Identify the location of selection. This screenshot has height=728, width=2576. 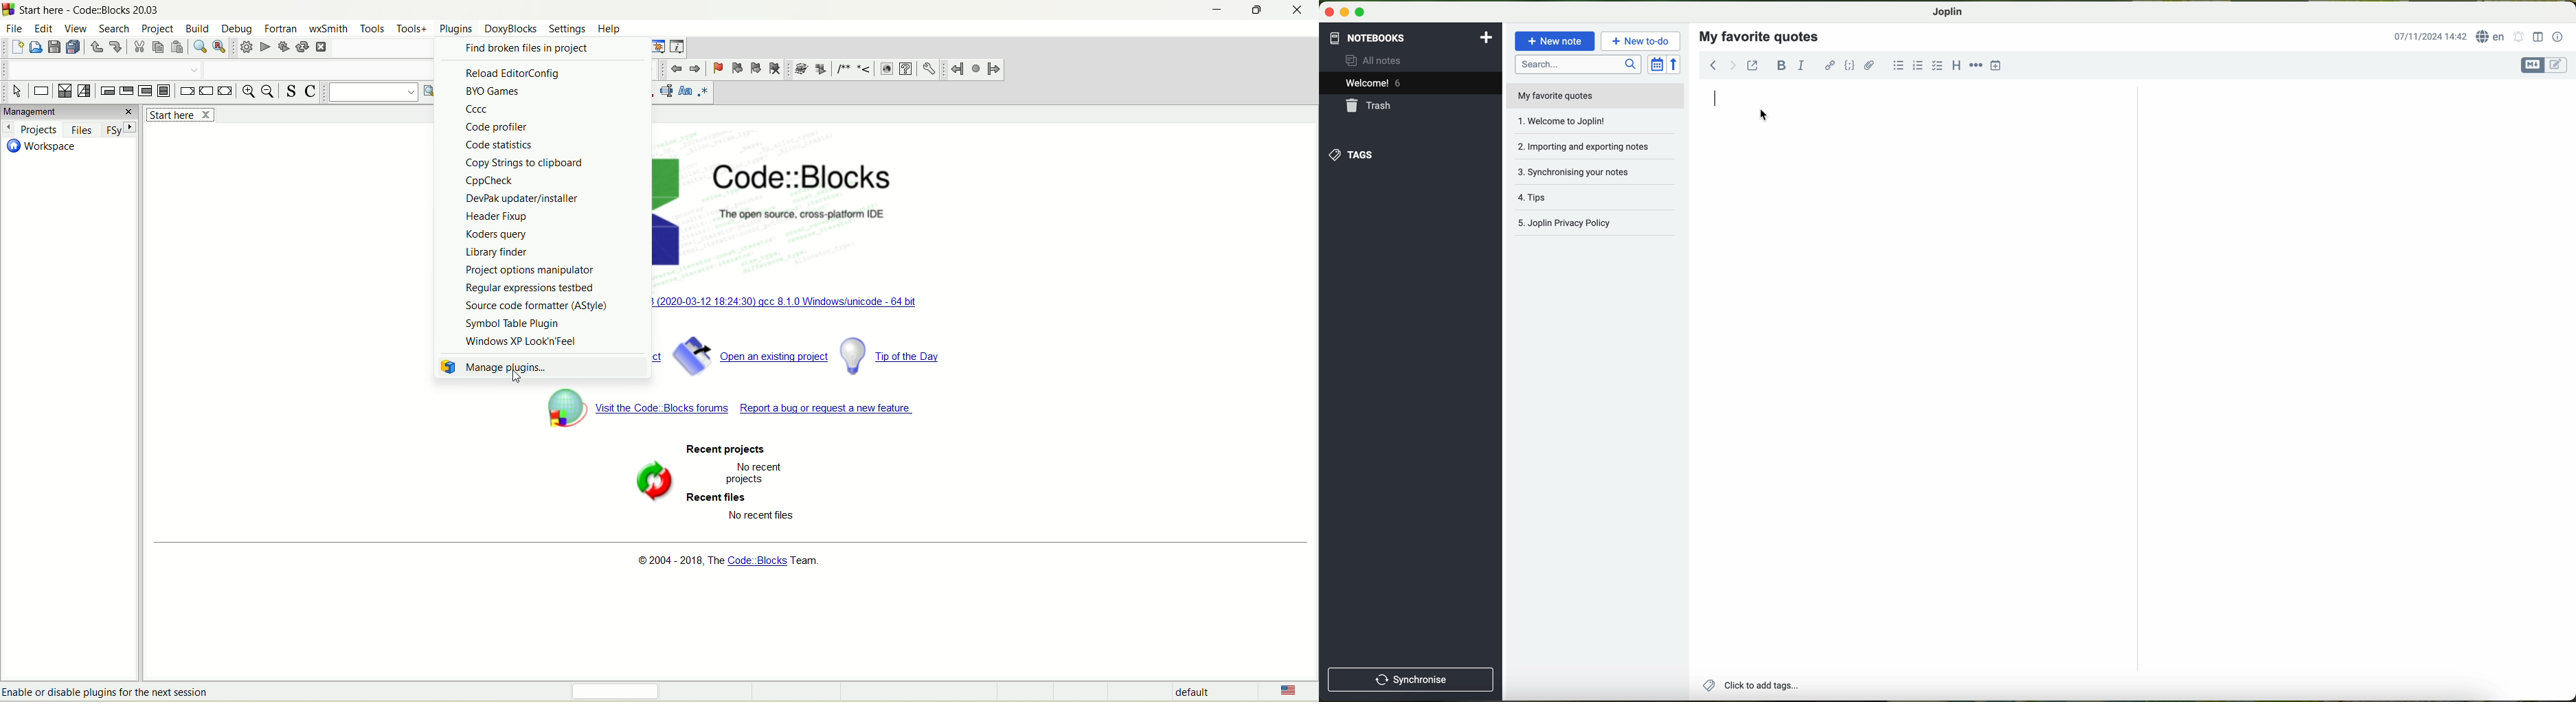
(84, 90).